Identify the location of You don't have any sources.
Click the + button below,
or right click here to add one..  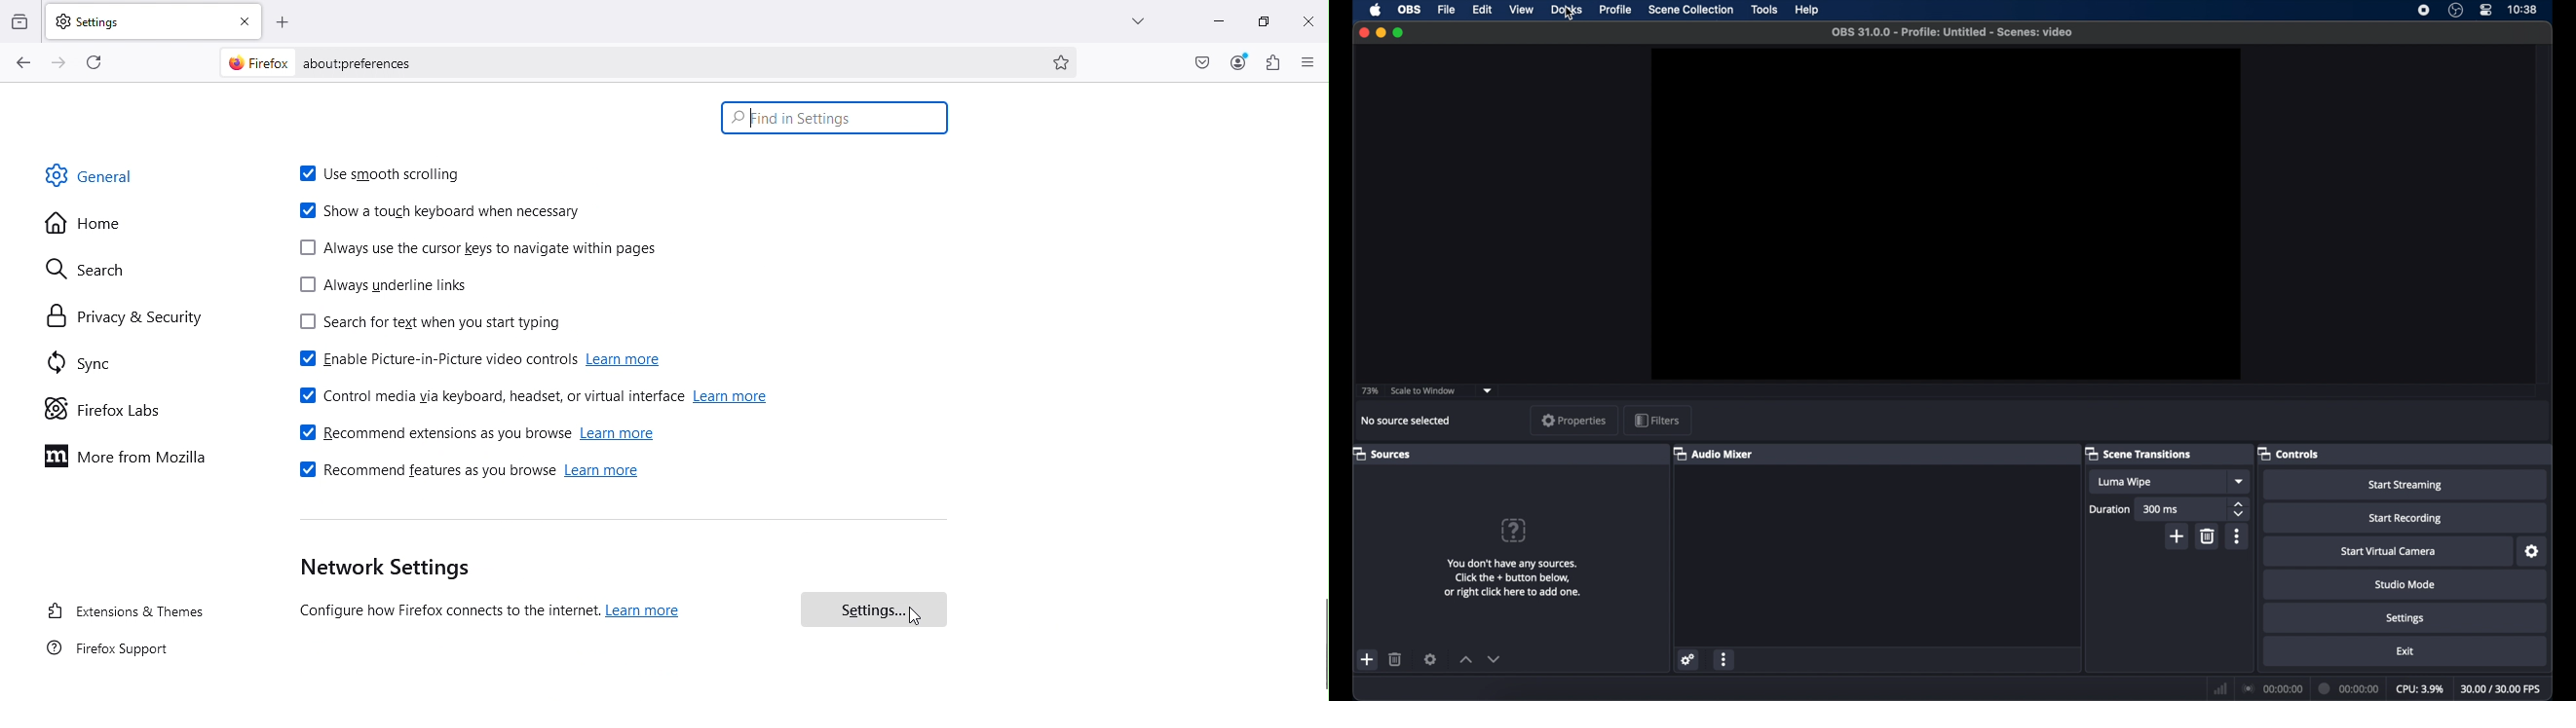
(1513, 575).